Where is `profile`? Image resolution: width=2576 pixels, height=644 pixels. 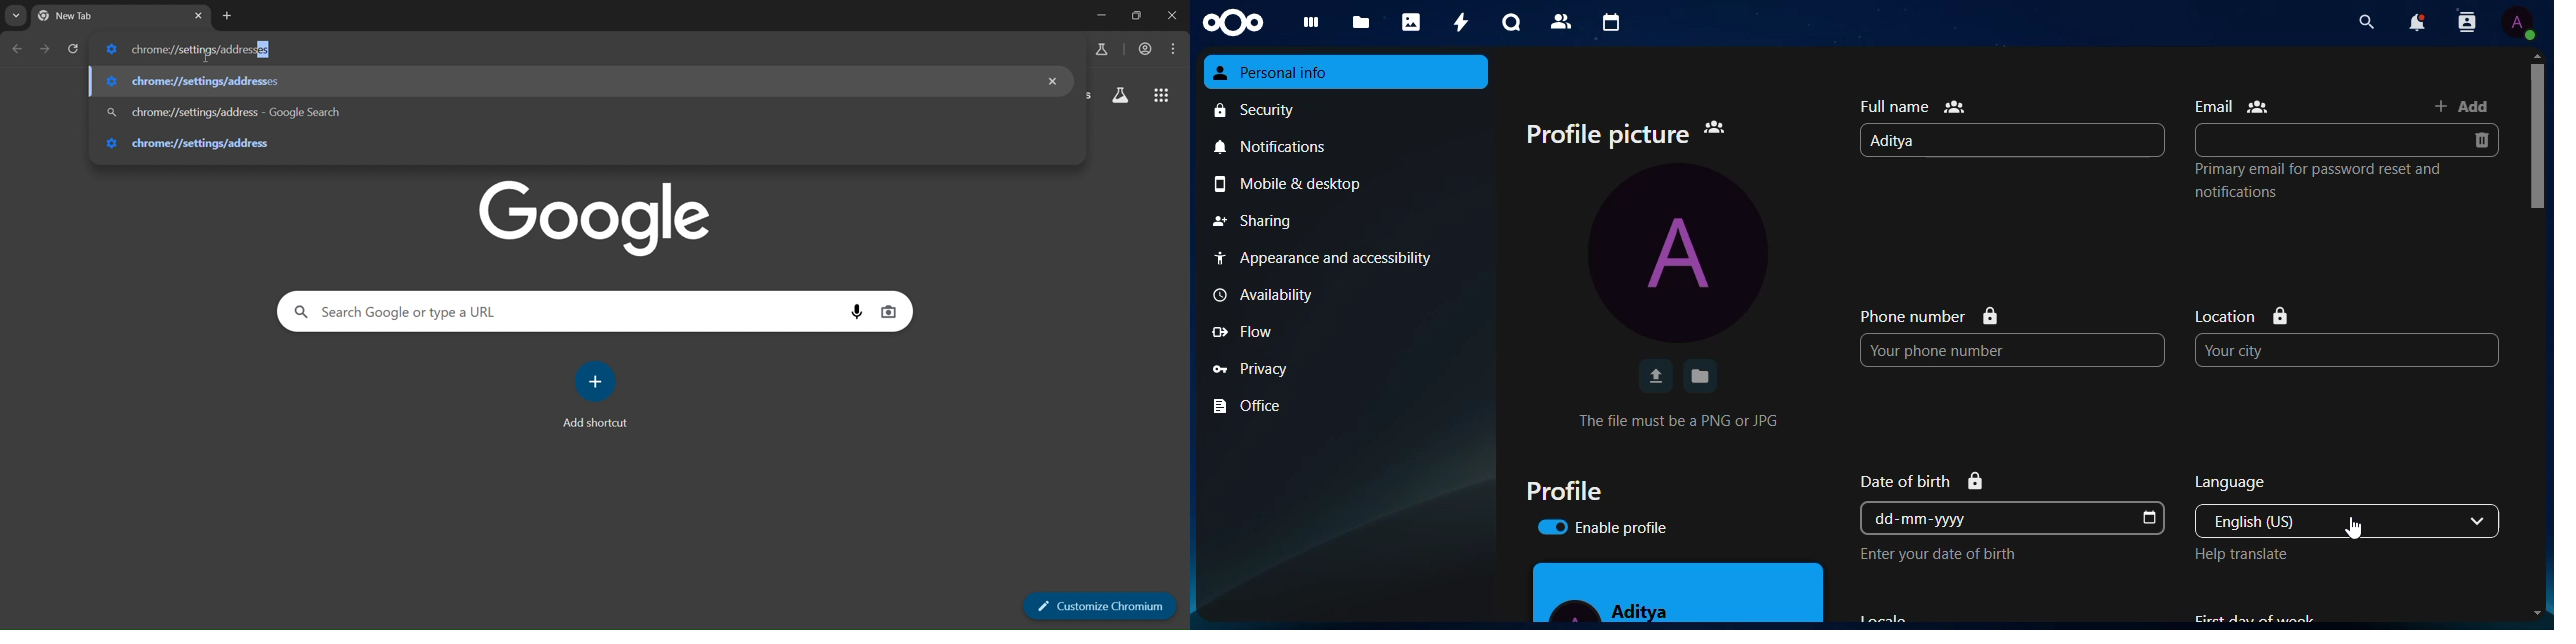 profile is located at coordinates (2518, 22).